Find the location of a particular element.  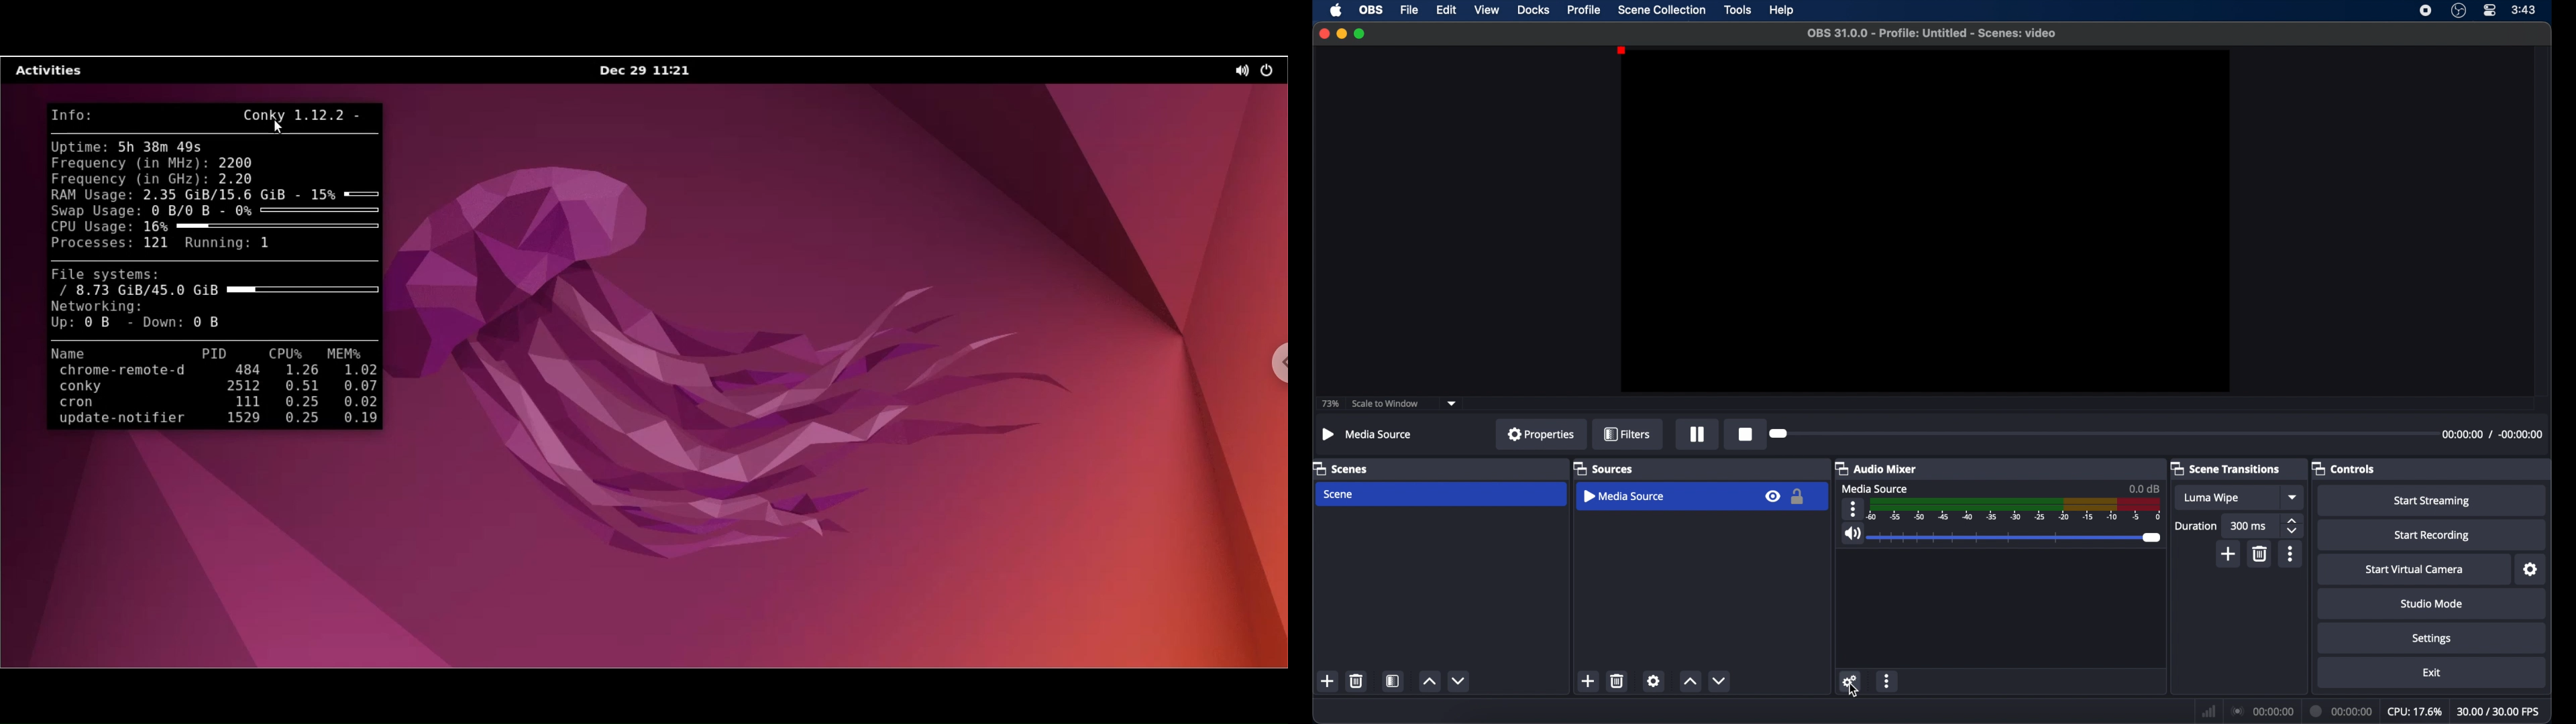

stepper buttons is located at coordinates (2292, 526).